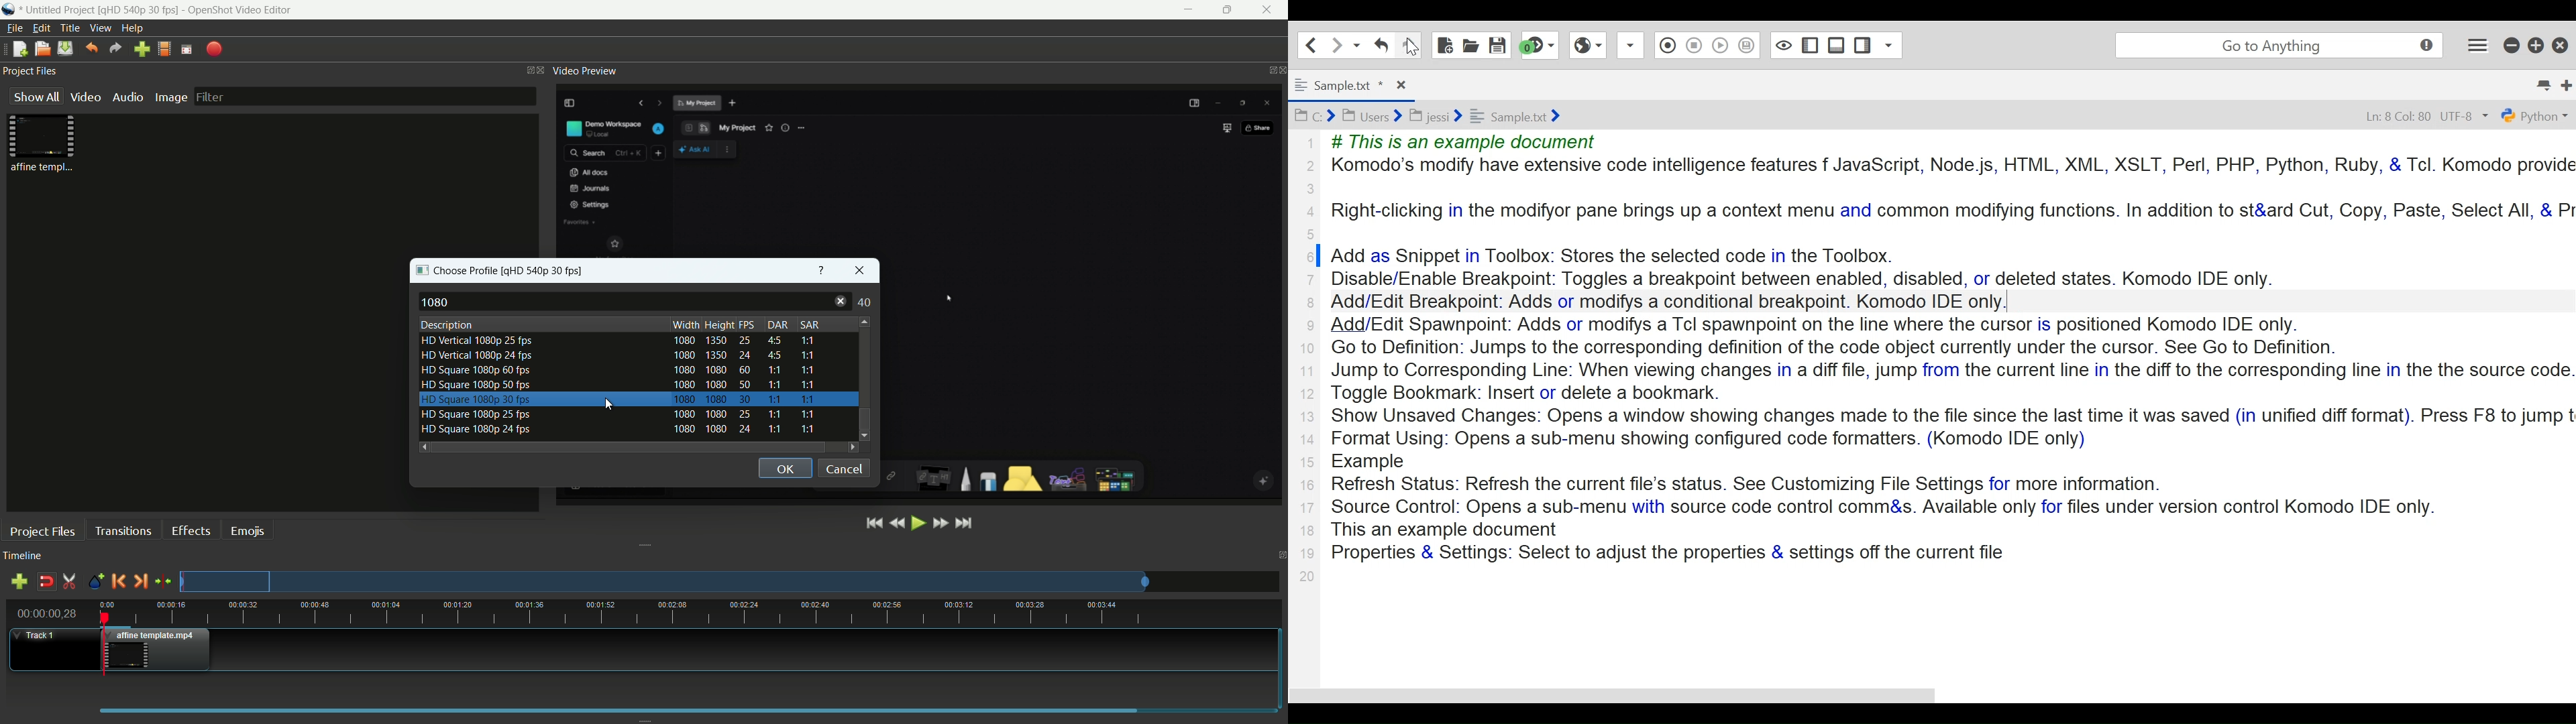  Describe the element at coordinates (615, 414) in the screenshot. I see `profile-6` at that location.